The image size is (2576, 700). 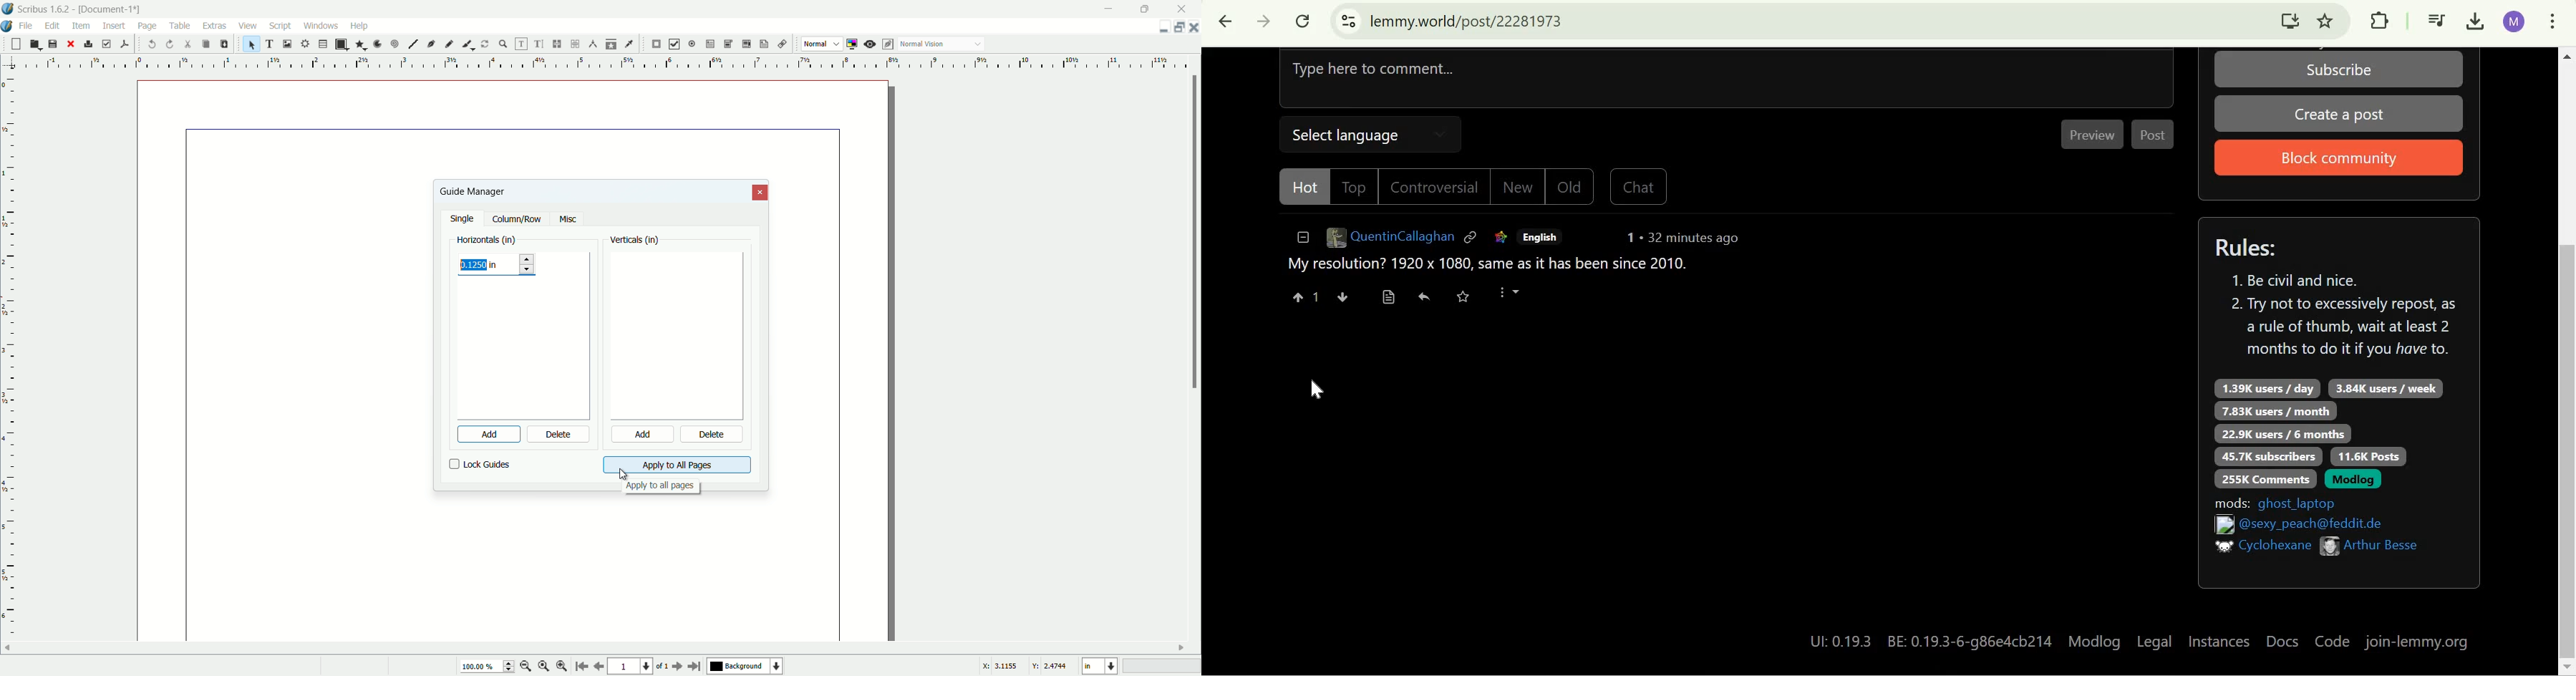 What do you see at coordinates (641, 435) in the screenshot?
I see `add` at bounding box center [641, 435].